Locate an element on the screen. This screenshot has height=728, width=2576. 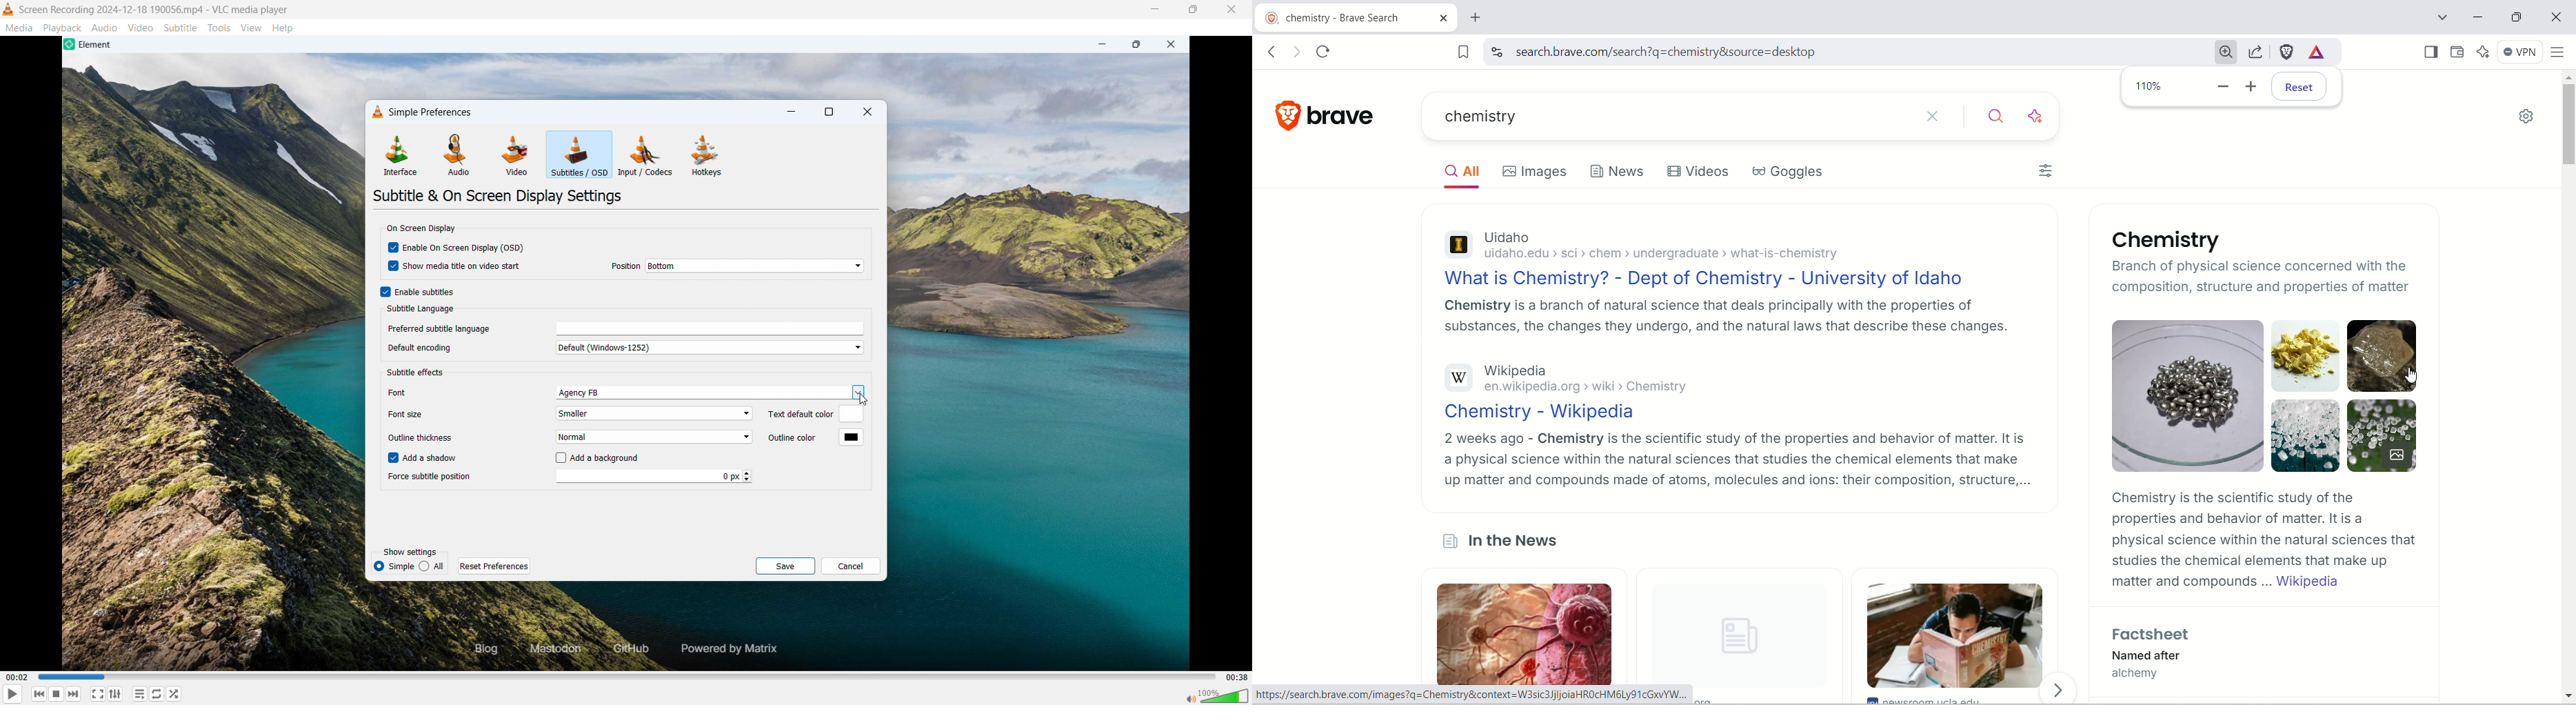
toggle playlist is located at coordinates (139, 693).